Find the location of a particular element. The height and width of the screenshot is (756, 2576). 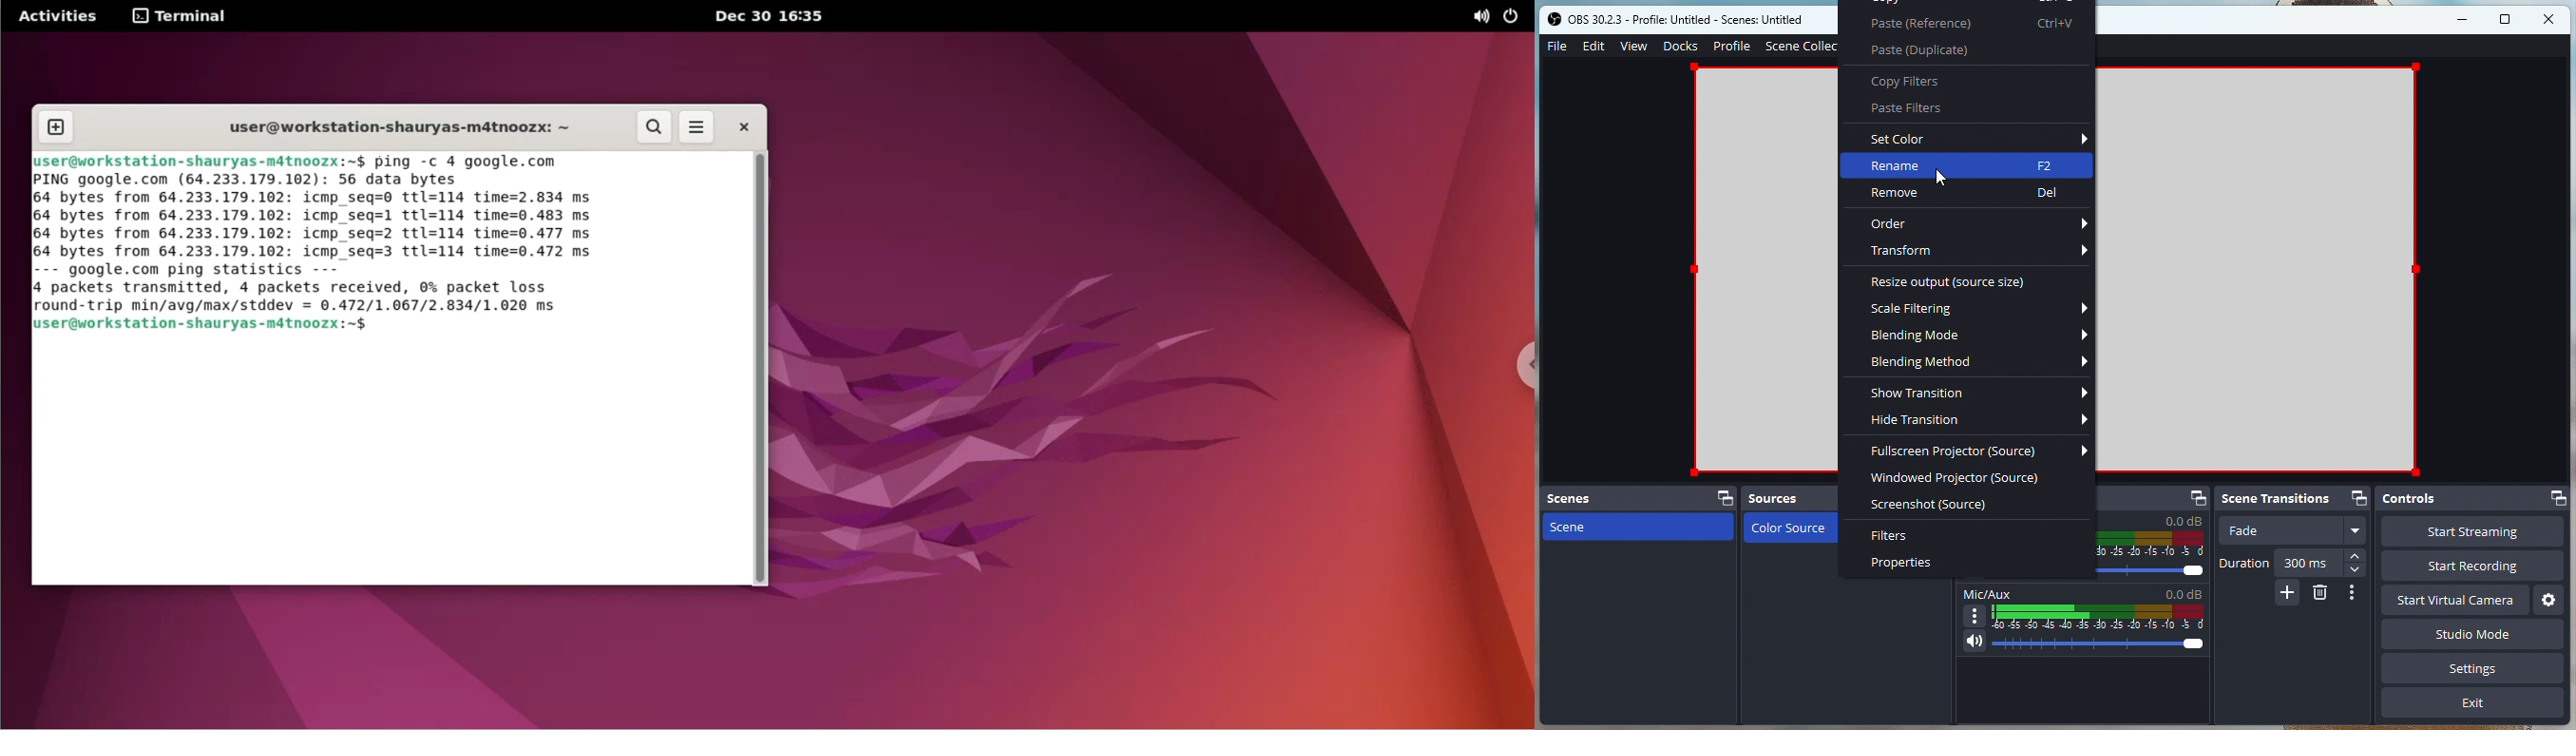

minimise is located at coordinates (2466, 19).